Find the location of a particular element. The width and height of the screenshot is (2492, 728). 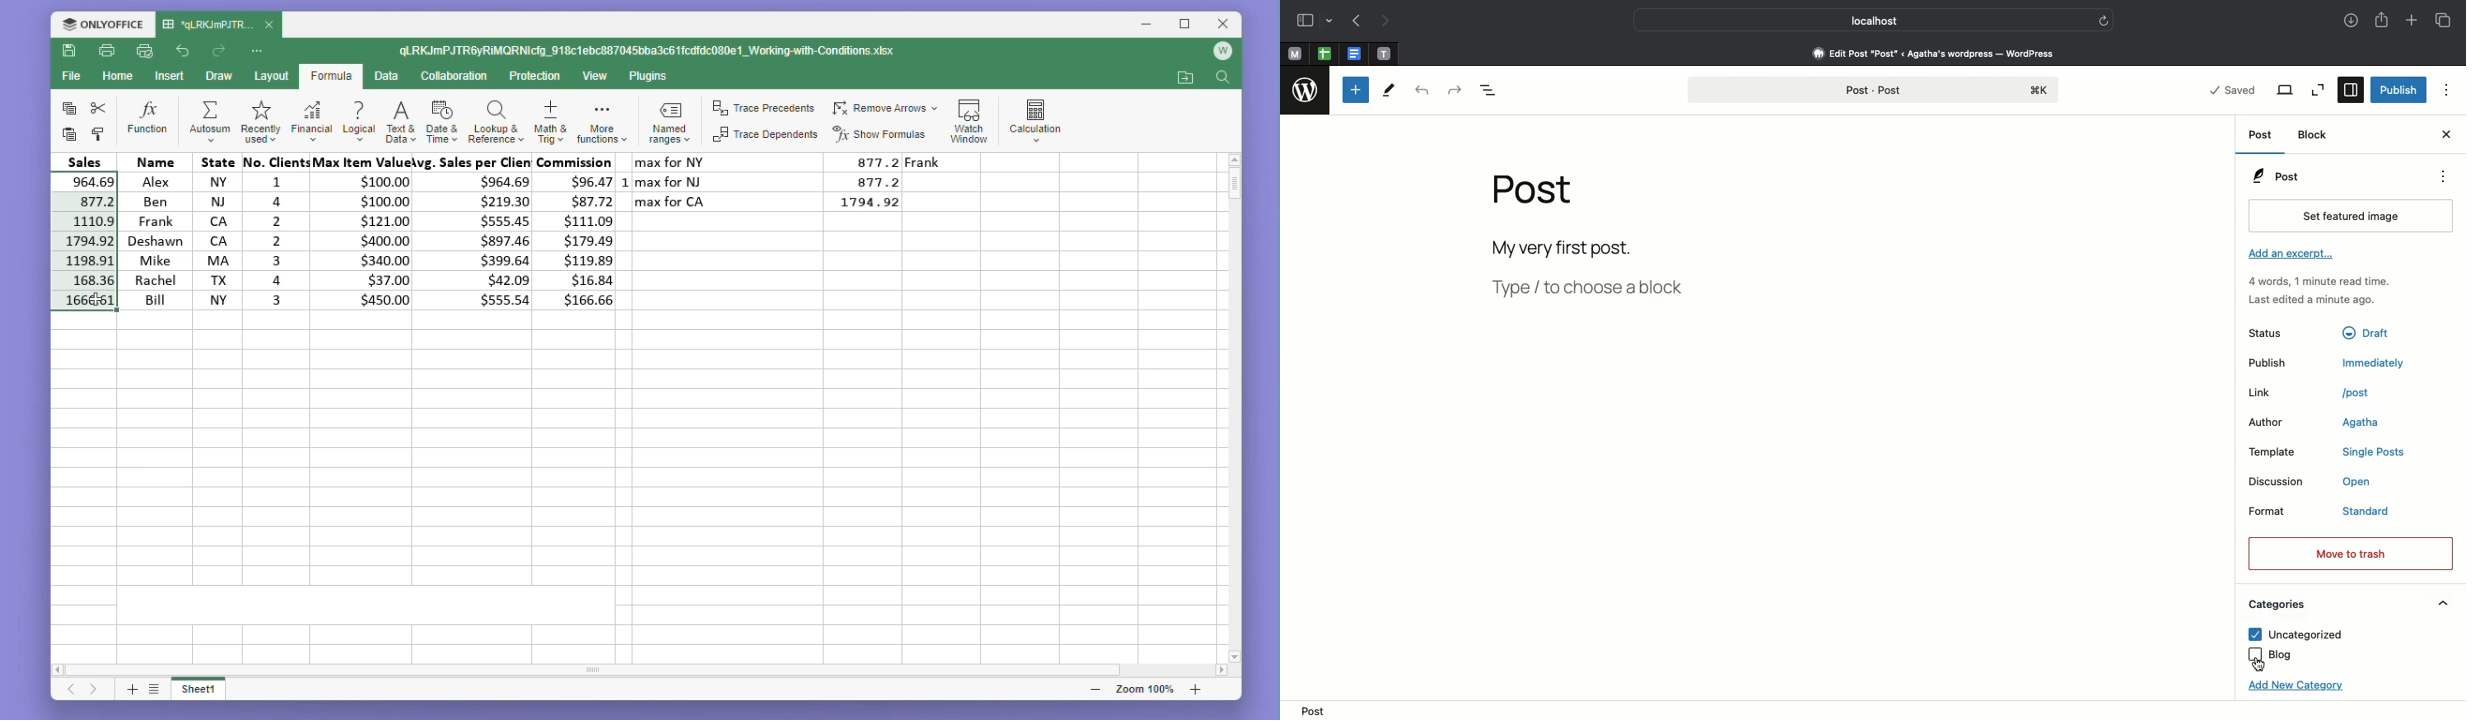

undo is located at coordinates (184, 52).